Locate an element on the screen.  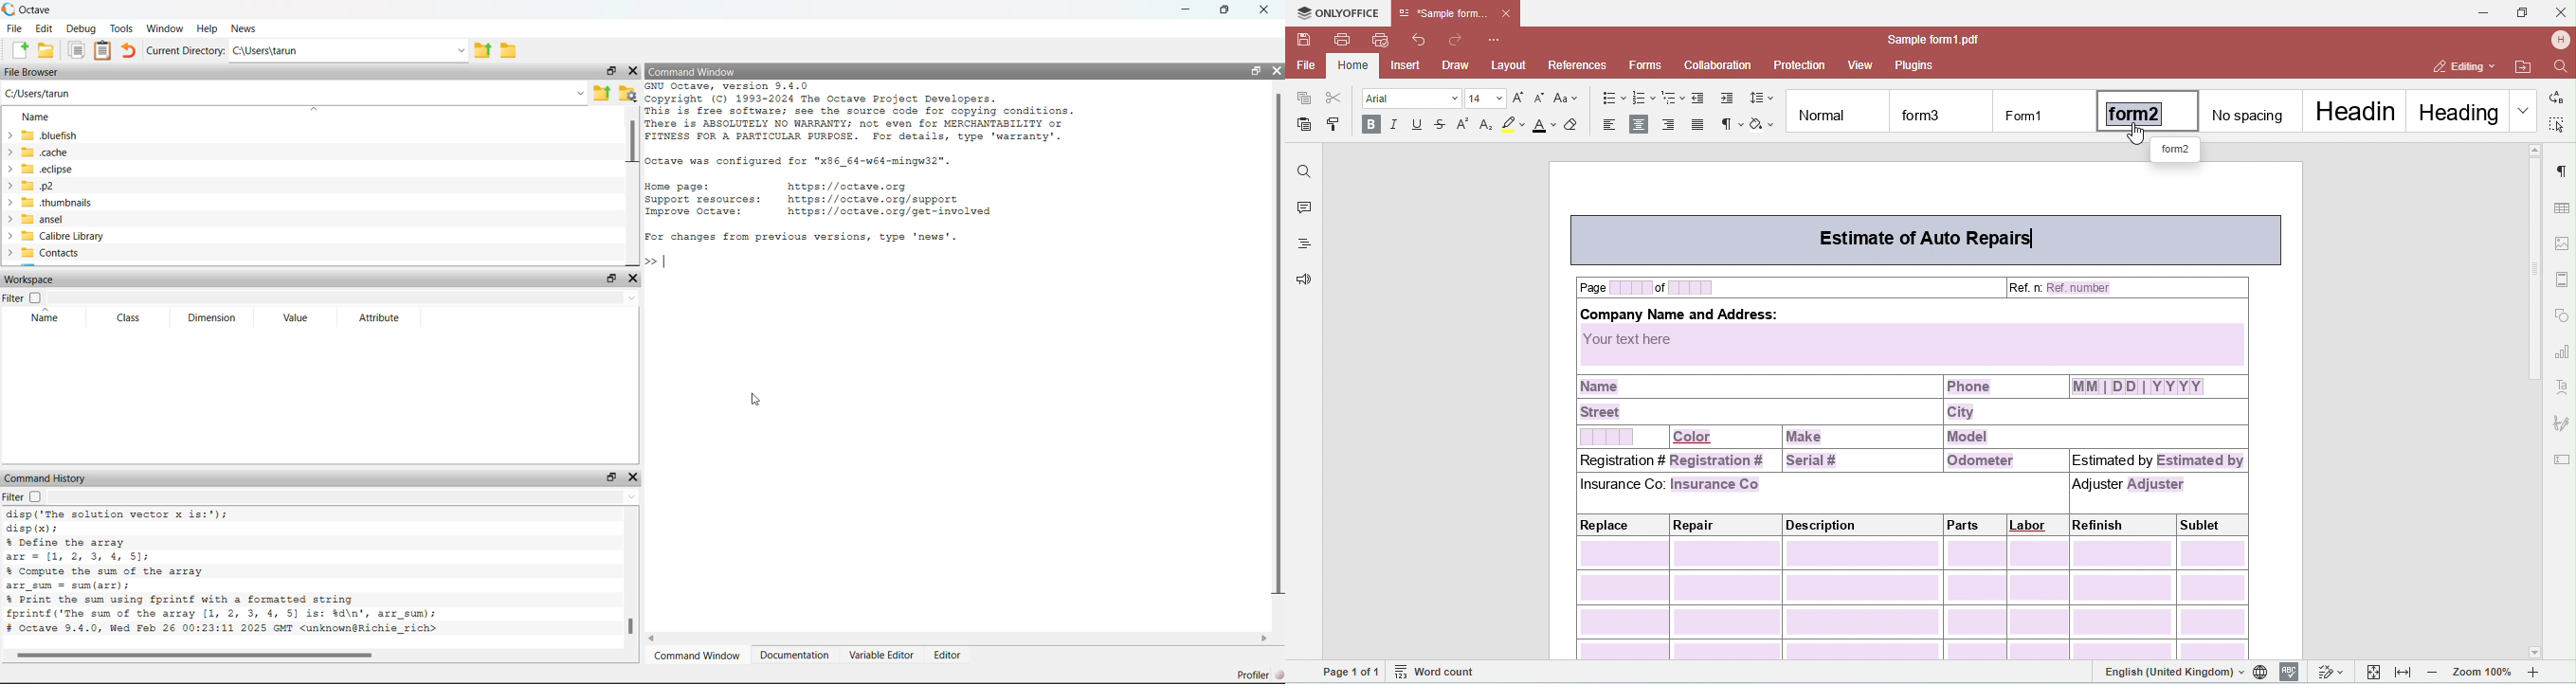
Attribute is located at coordinates (372, 317).